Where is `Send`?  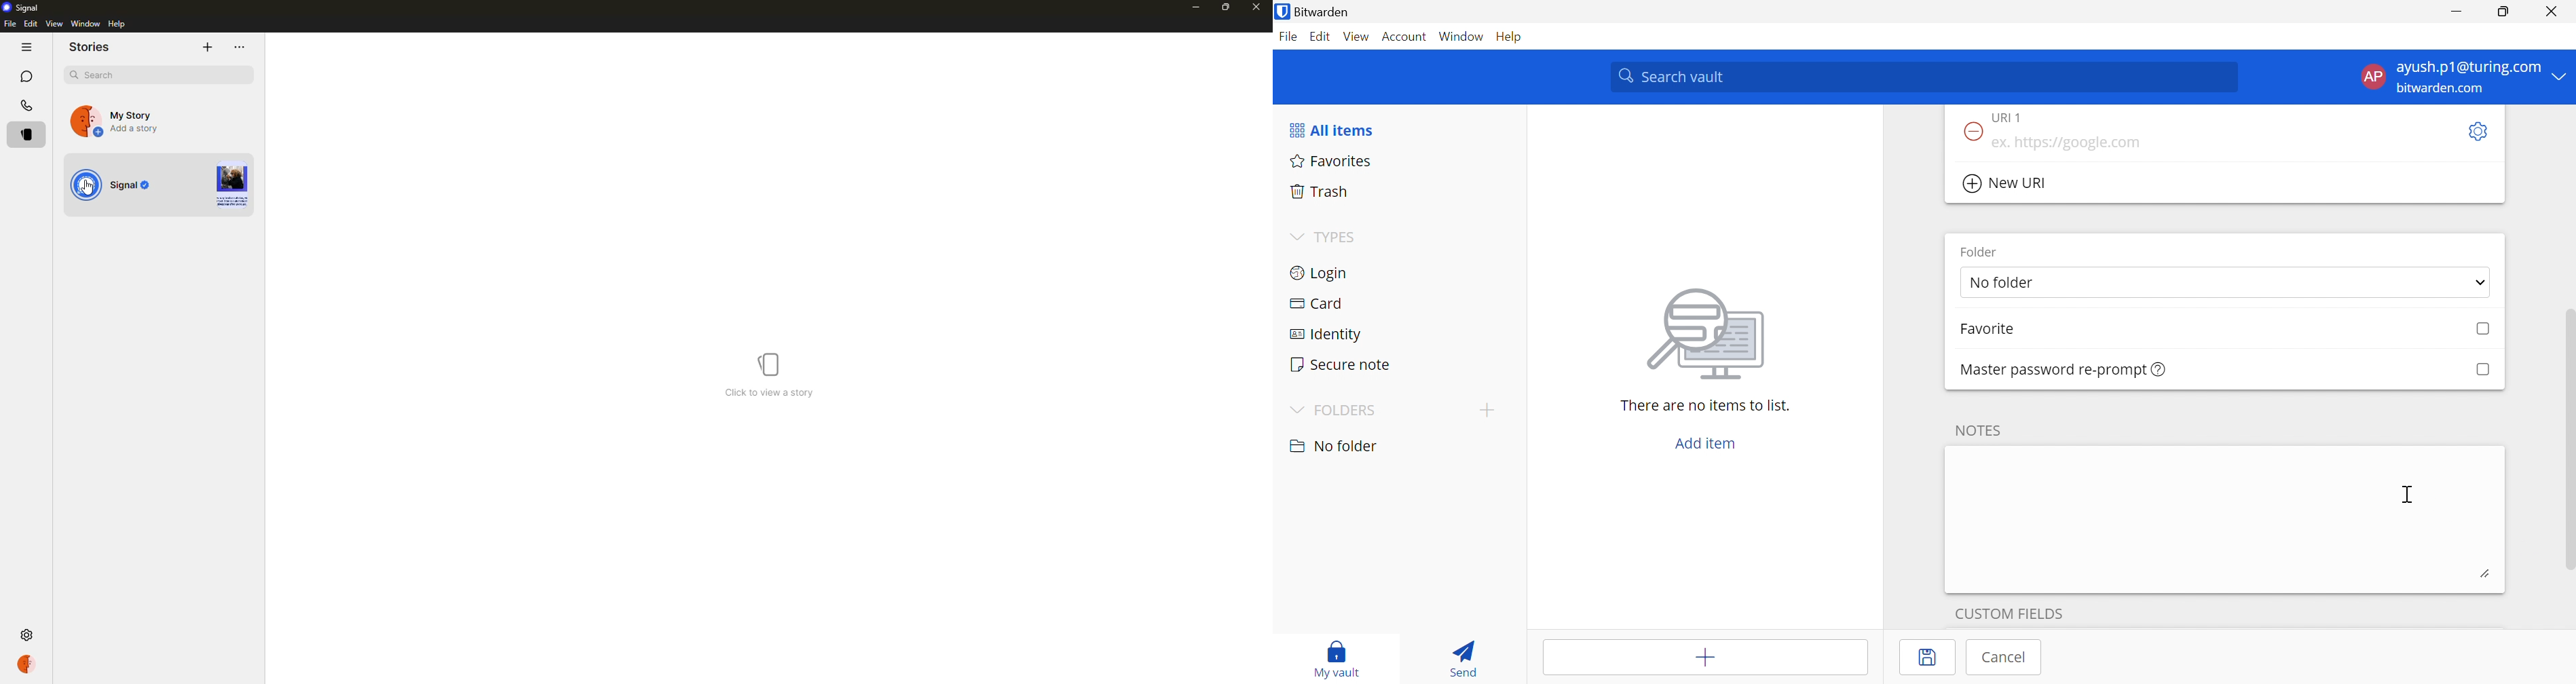
Send is located at coordinates (1459, 656).